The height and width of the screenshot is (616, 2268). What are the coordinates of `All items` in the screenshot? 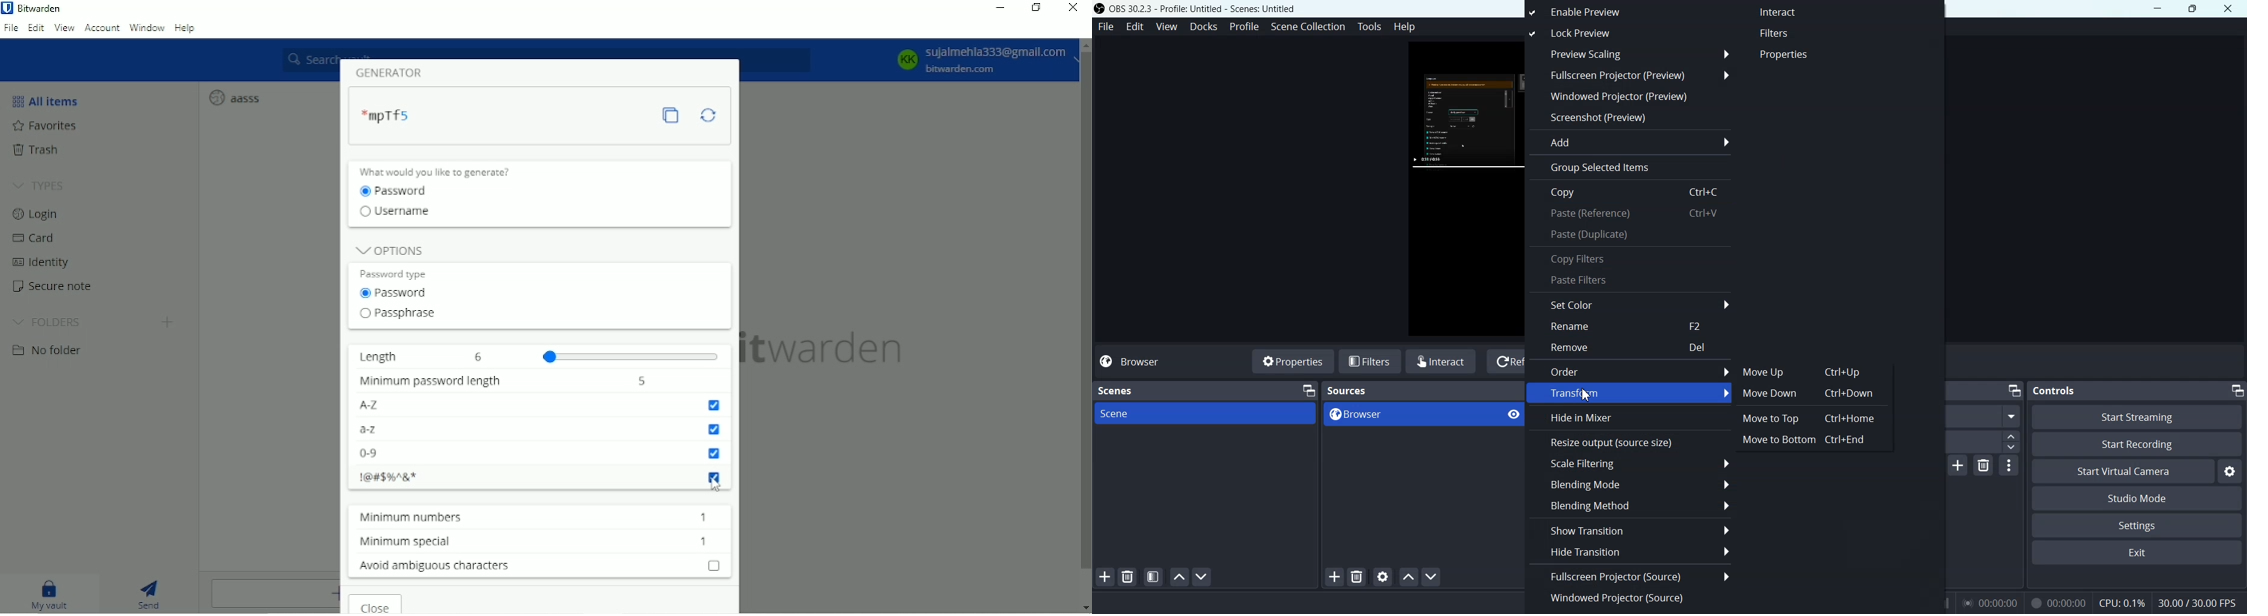 It's located at (49, 100).